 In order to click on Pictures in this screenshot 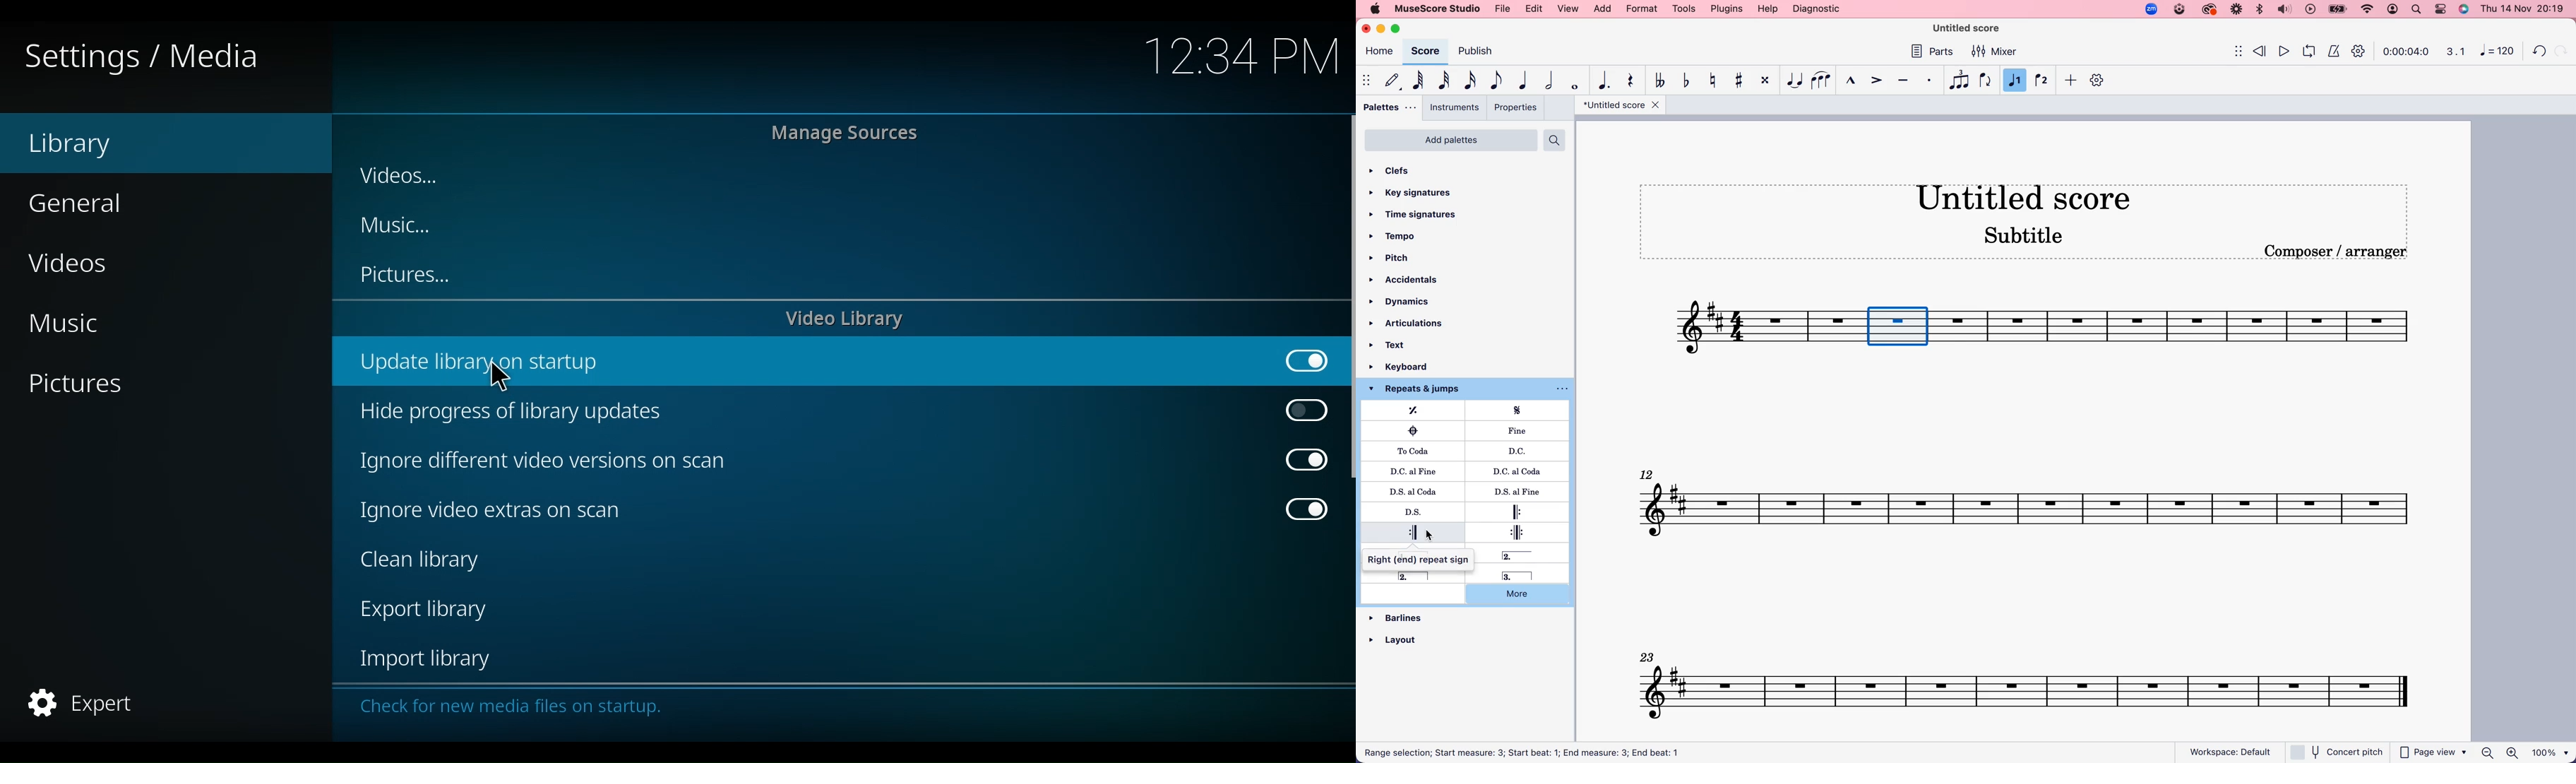, I will do `click(408, 276)`.